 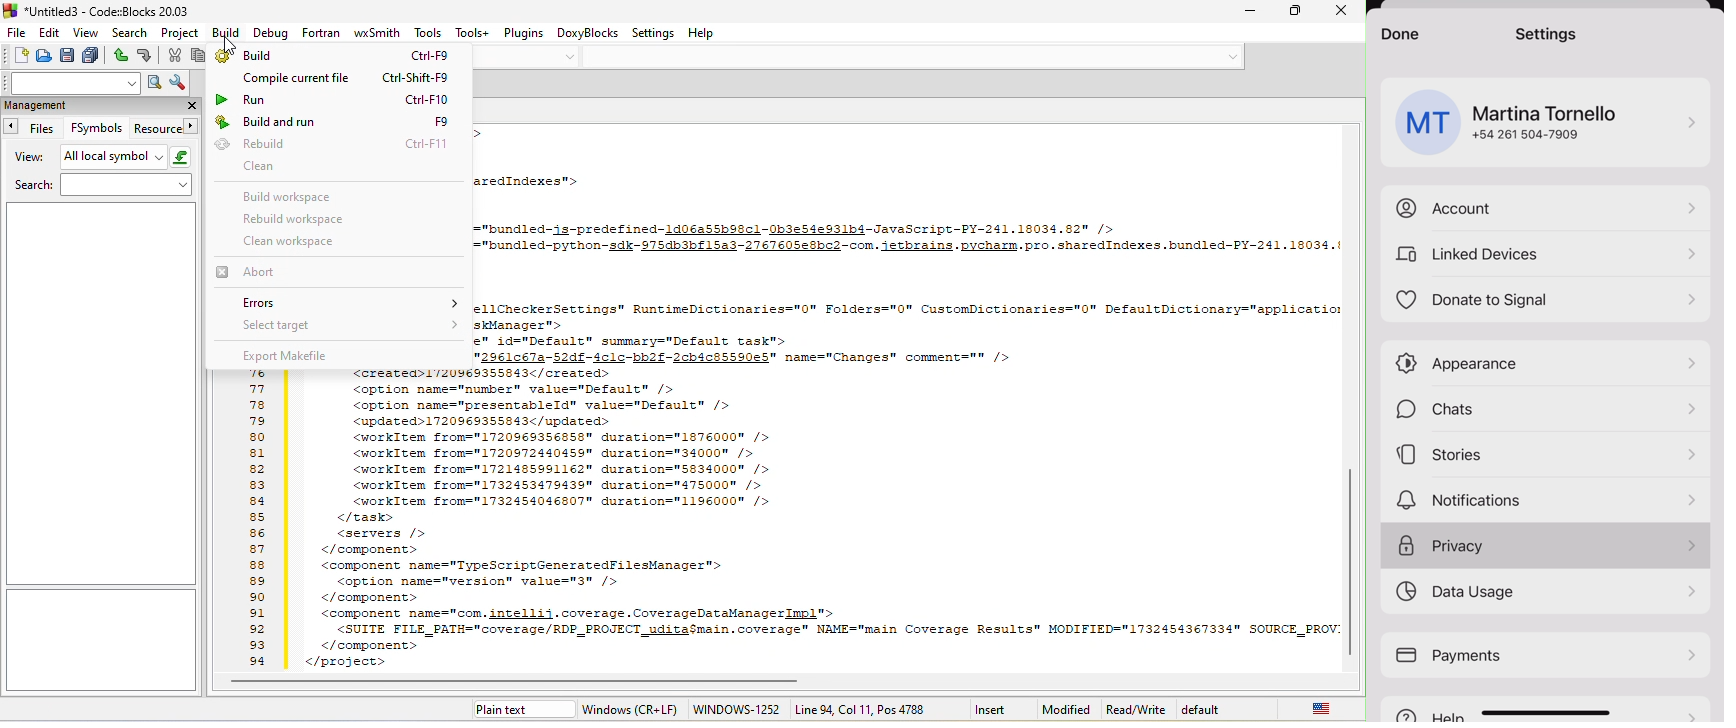 What do you see at coordinates (353, 325) in the screenshot?
I see `select target` at bounding box center [353, 325].